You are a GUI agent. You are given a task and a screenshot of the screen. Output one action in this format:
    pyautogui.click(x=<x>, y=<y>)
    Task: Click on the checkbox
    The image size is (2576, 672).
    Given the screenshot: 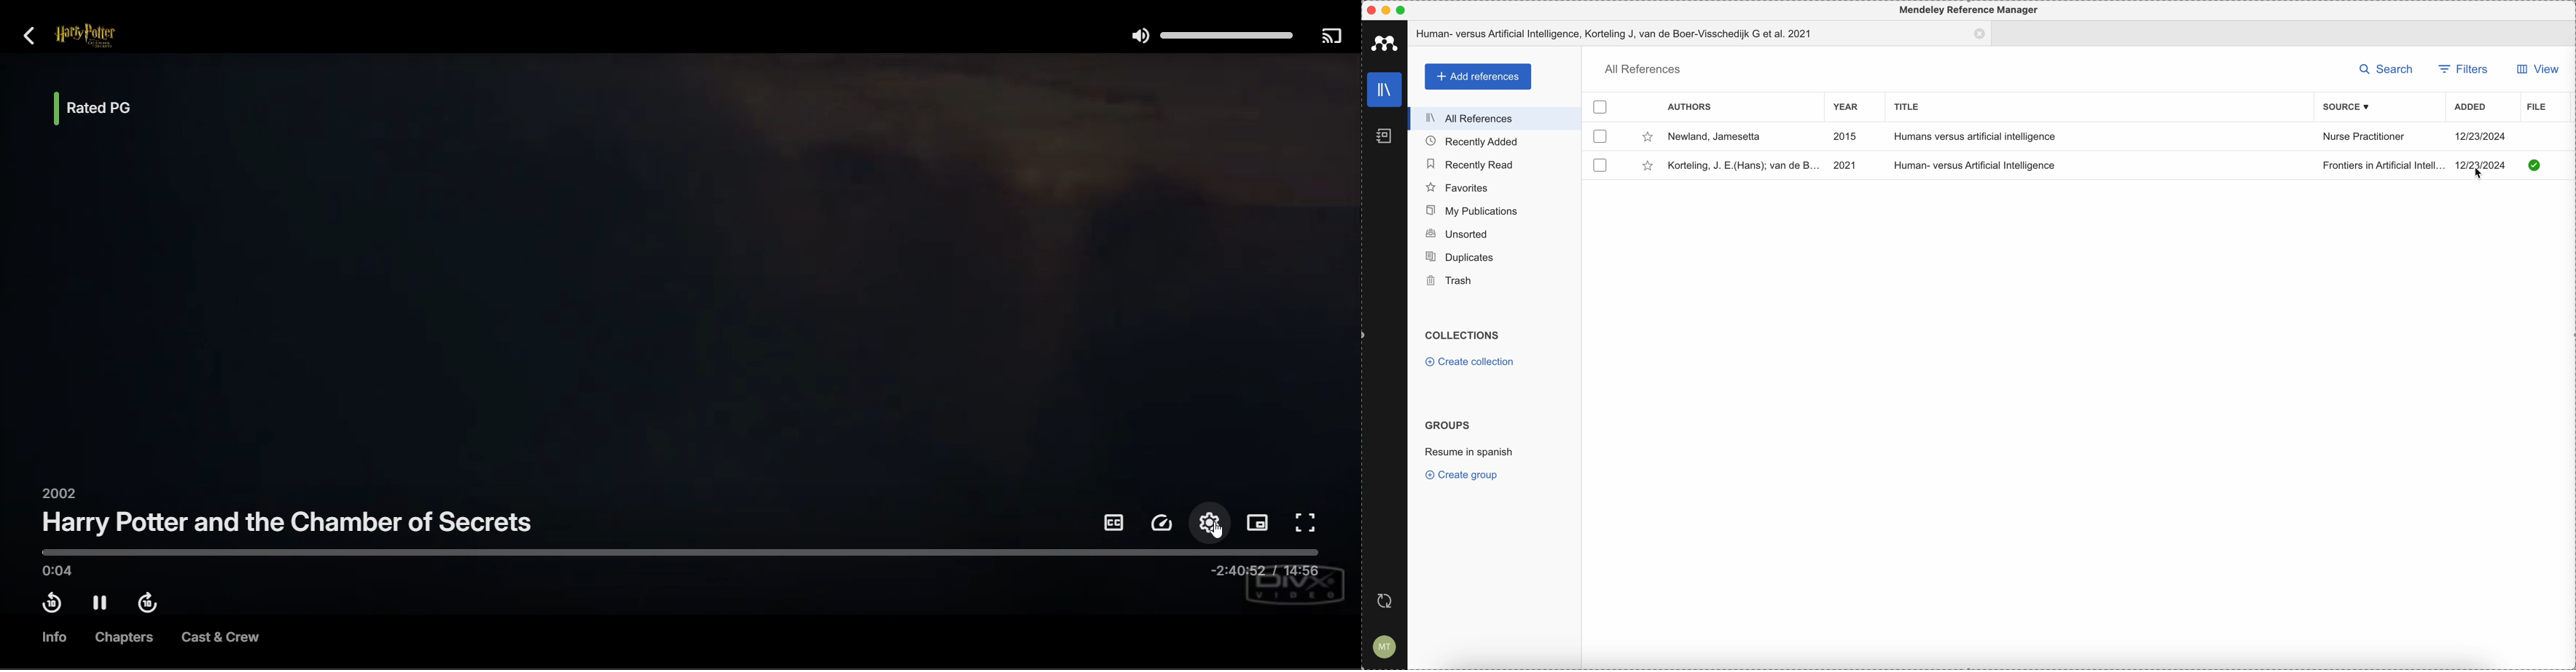 What is the action you would take?
    pyautogui.click(x=1598, y=164)
    